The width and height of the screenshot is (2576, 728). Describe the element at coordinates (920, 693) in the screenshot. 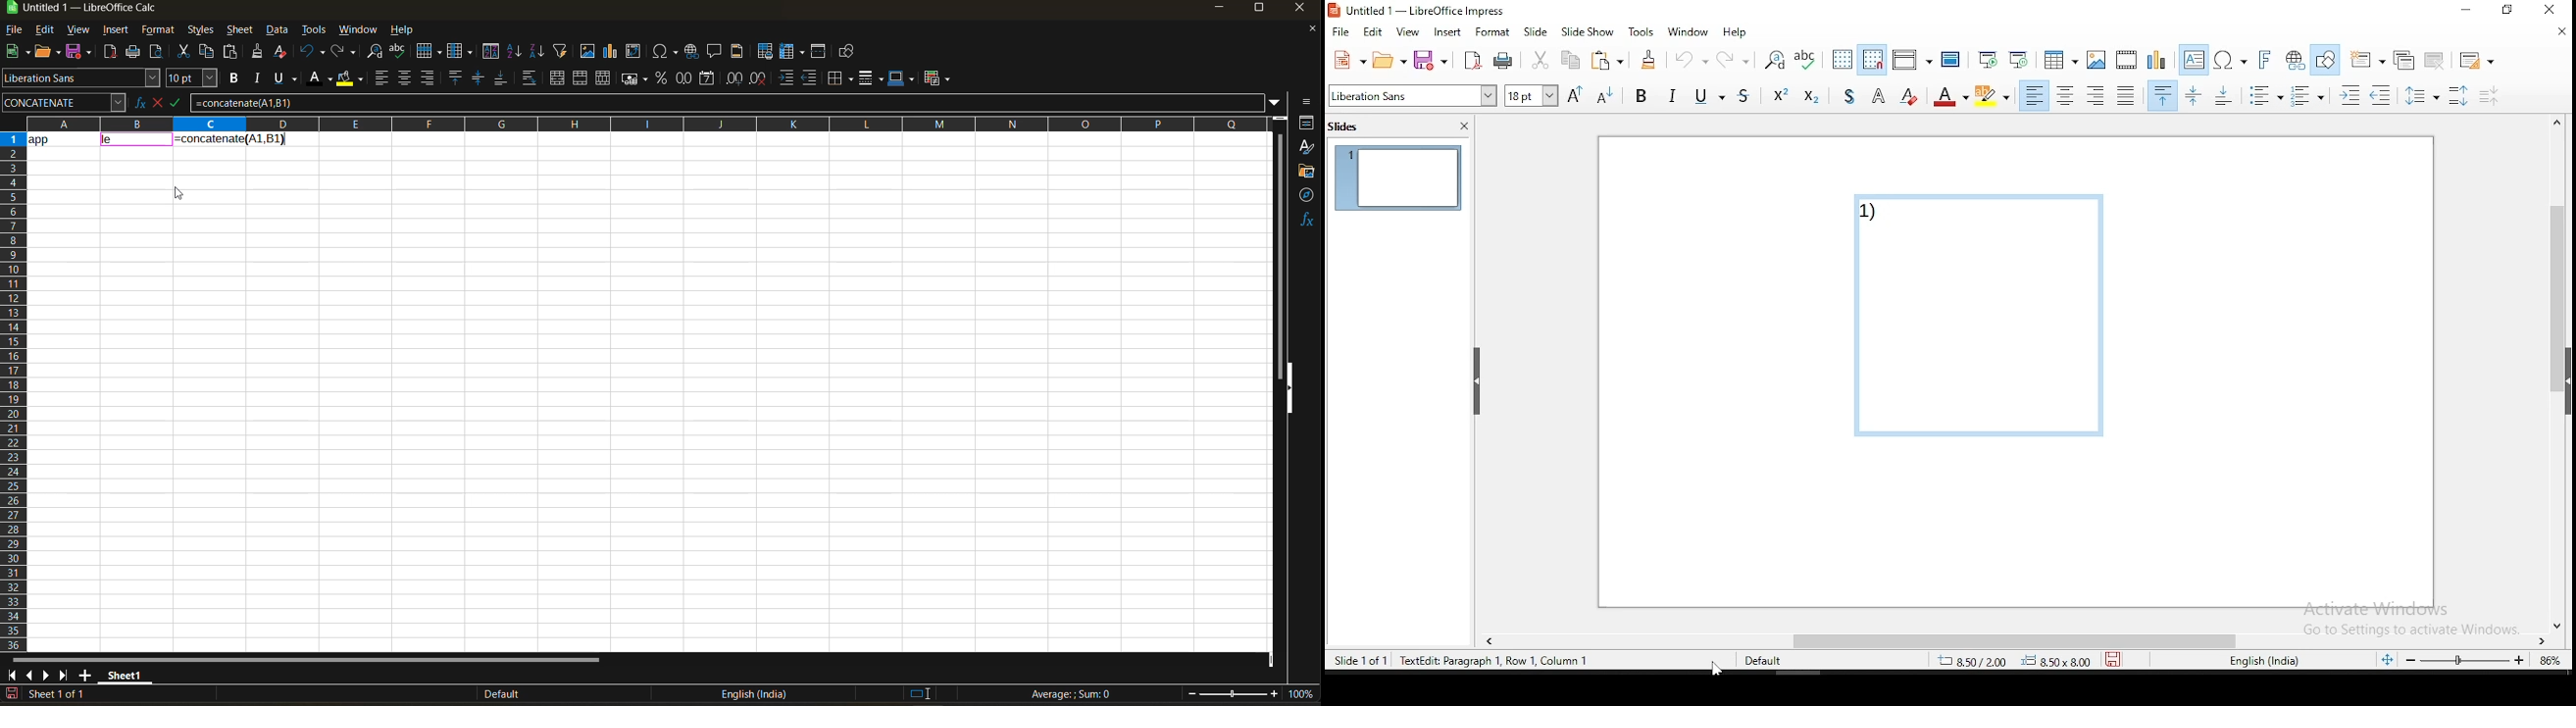

I see `standard selection` at that location.